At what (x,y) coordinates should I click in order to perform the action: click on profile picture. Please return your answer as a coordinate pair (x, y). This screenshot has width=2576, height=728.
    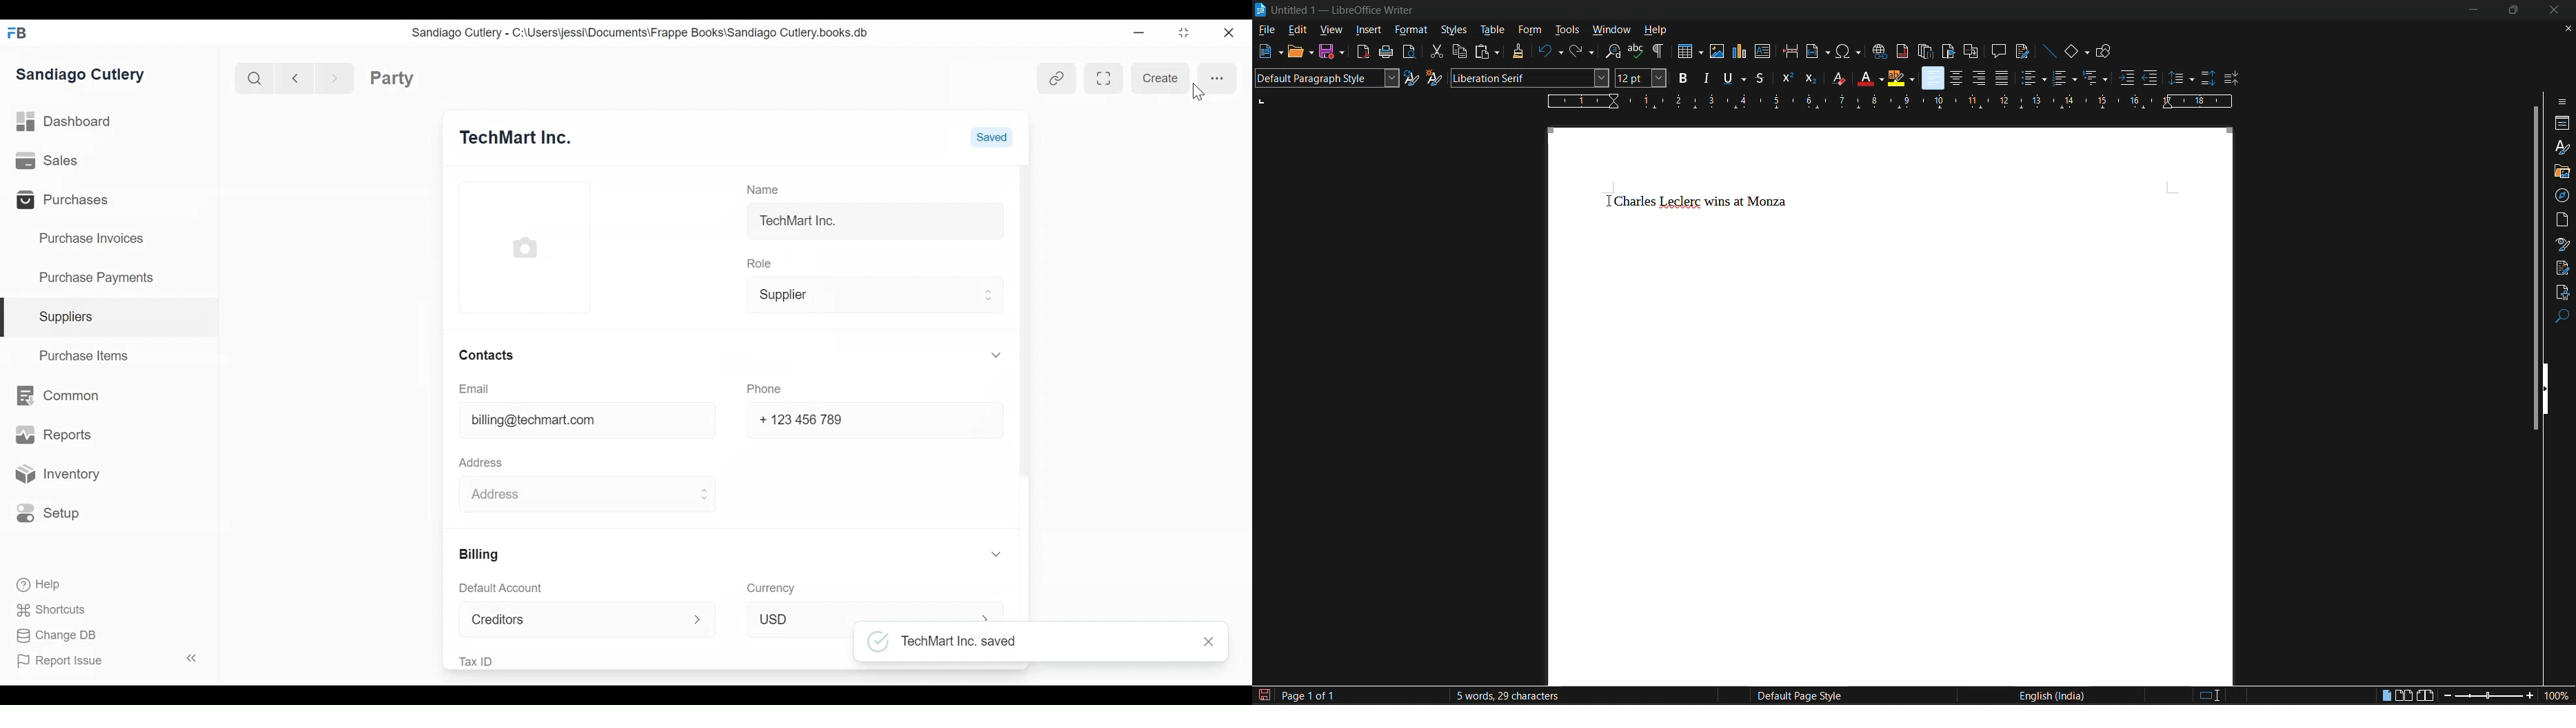
    Looking at the image, I should click on (525, 249).